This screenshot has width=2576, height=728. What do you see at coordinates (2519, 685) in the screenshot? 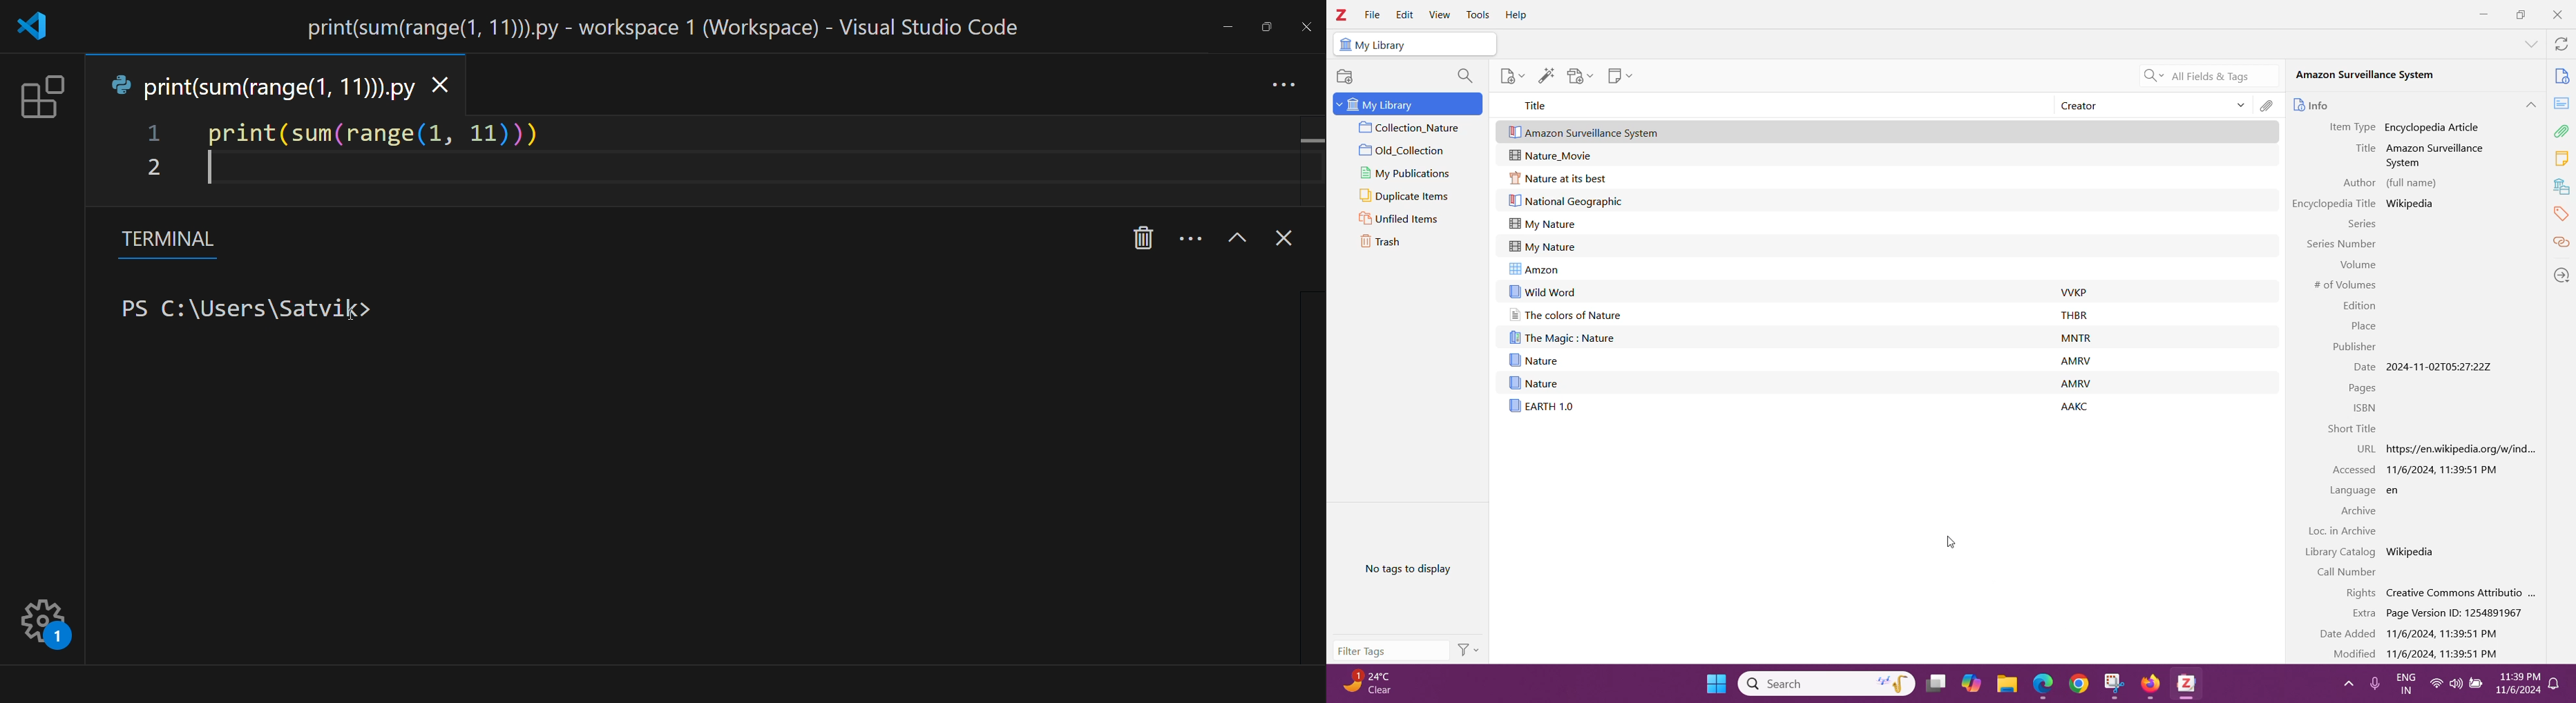
I see `Time and date` at bounding box center [2519, 685].